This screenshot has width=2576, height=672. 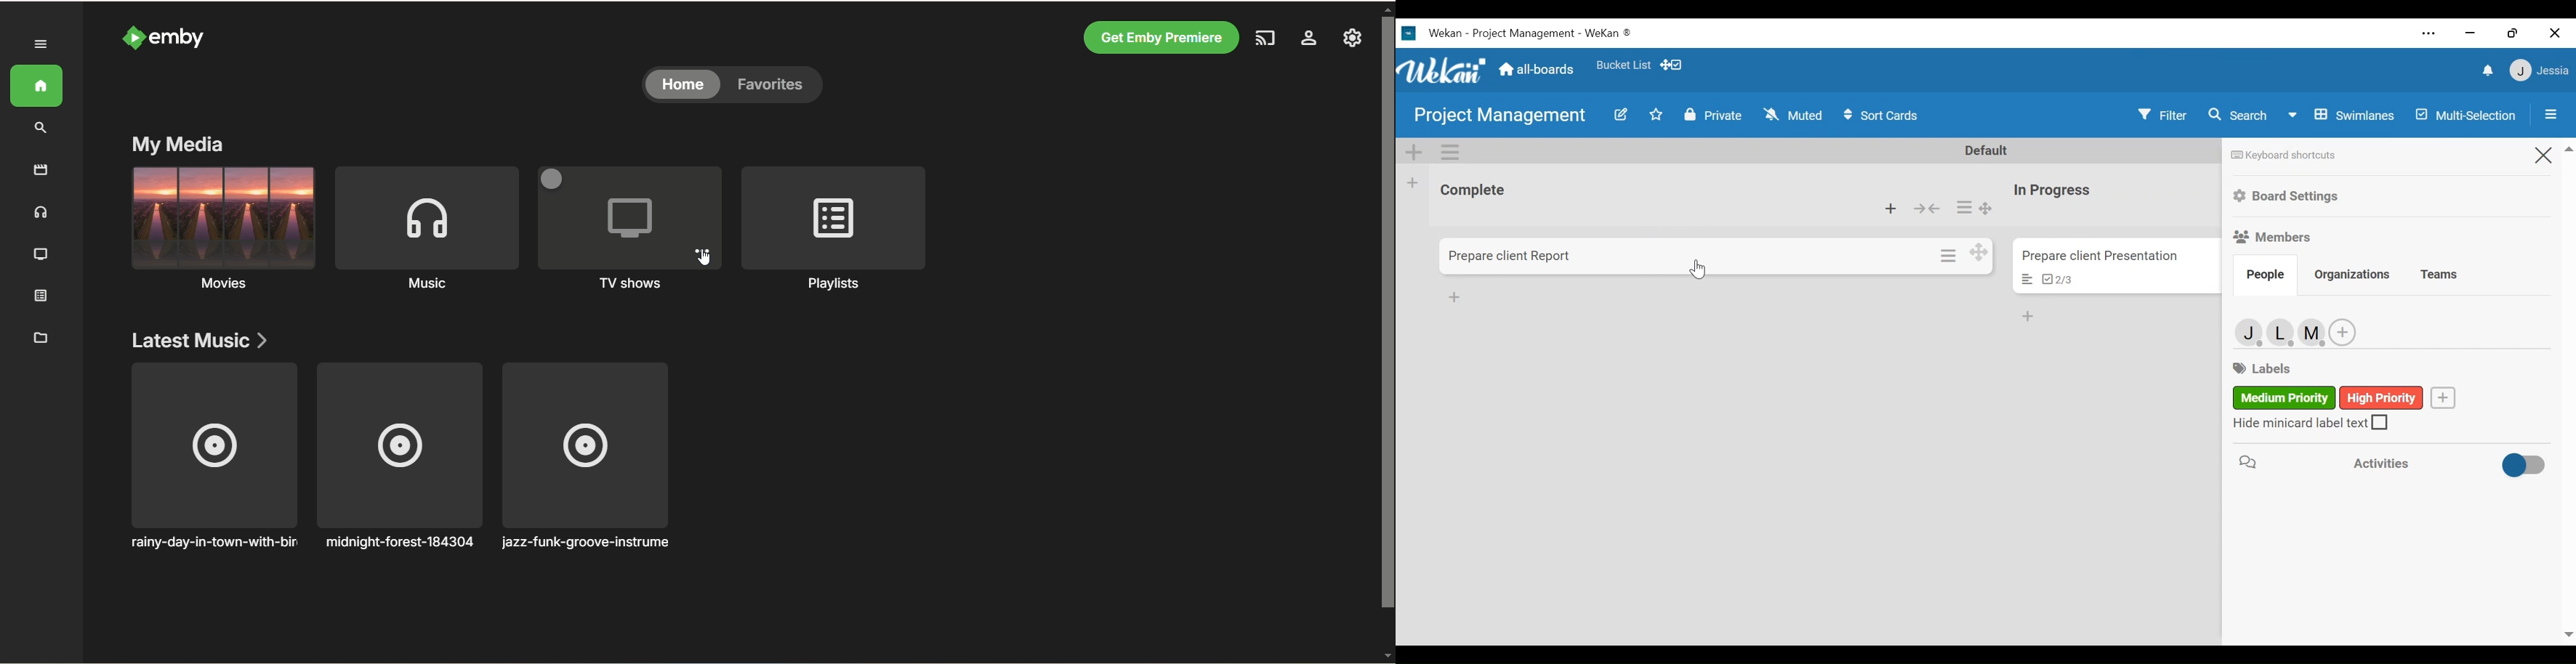 I want to click on home, so click(x=683, y=86).